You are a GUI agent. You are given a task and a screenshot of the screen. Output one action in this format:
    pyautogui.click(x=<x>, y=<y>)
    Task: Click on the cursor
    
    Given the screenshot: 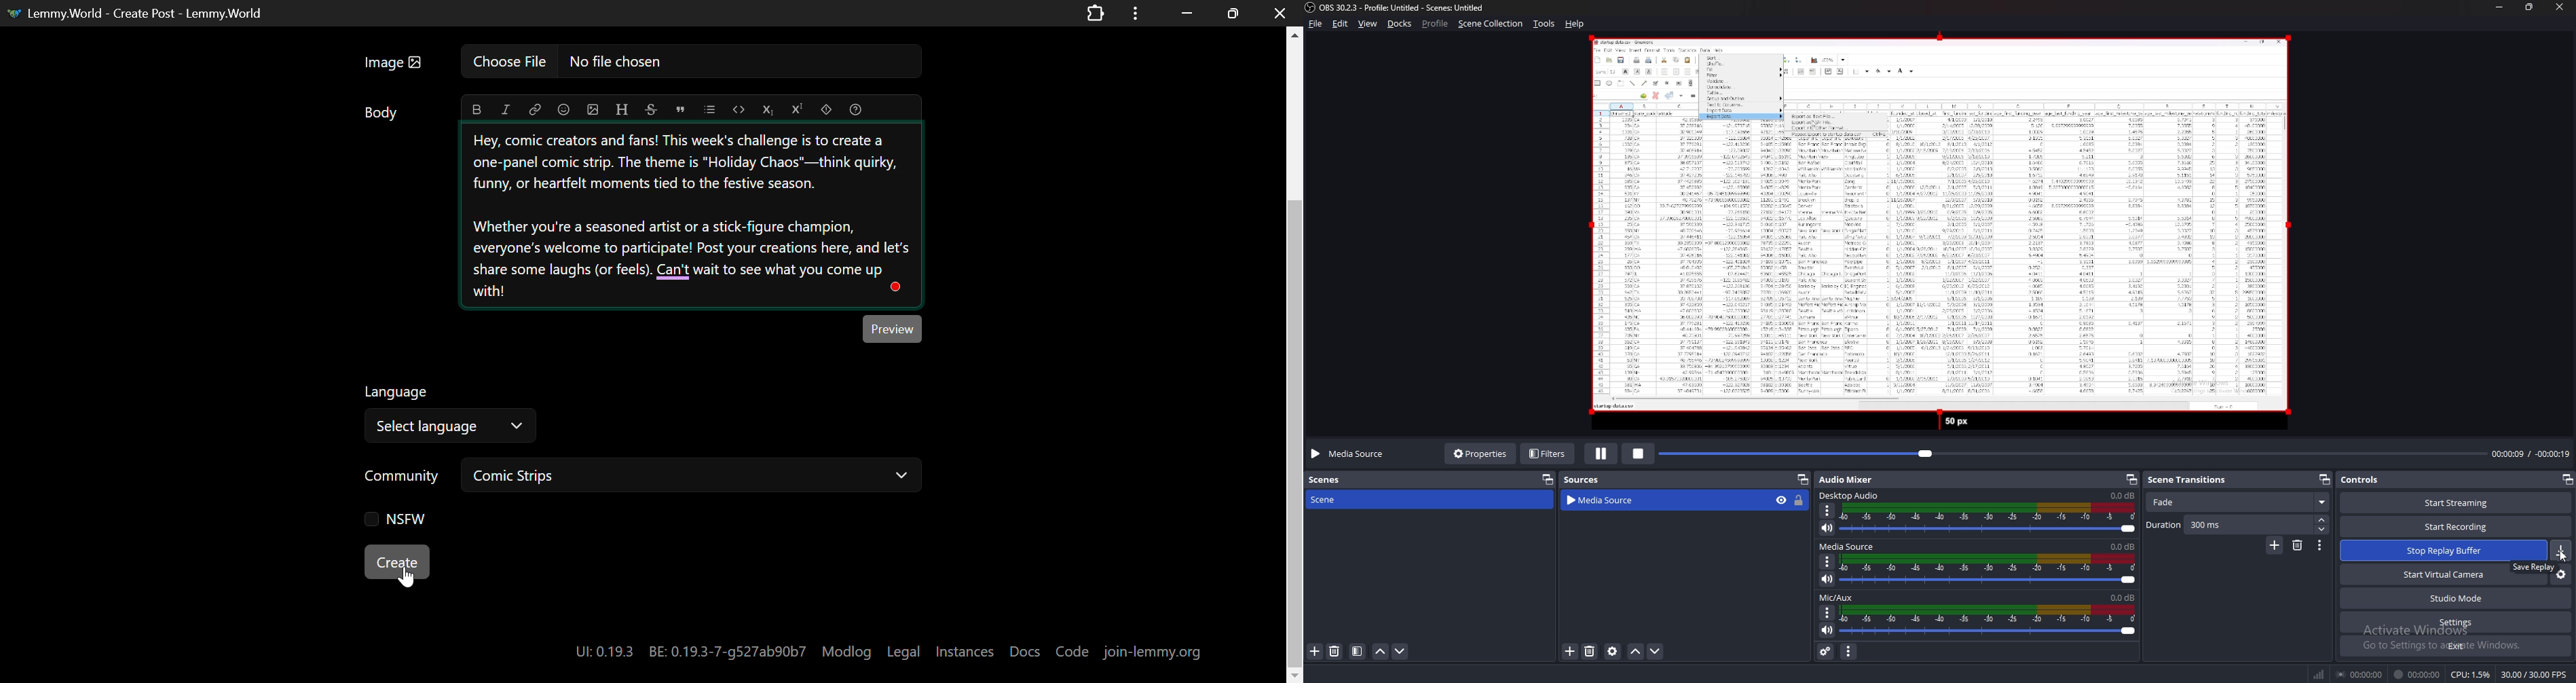 What is the action you would take?
    pyautogui.click(x=2564, y=556)
    